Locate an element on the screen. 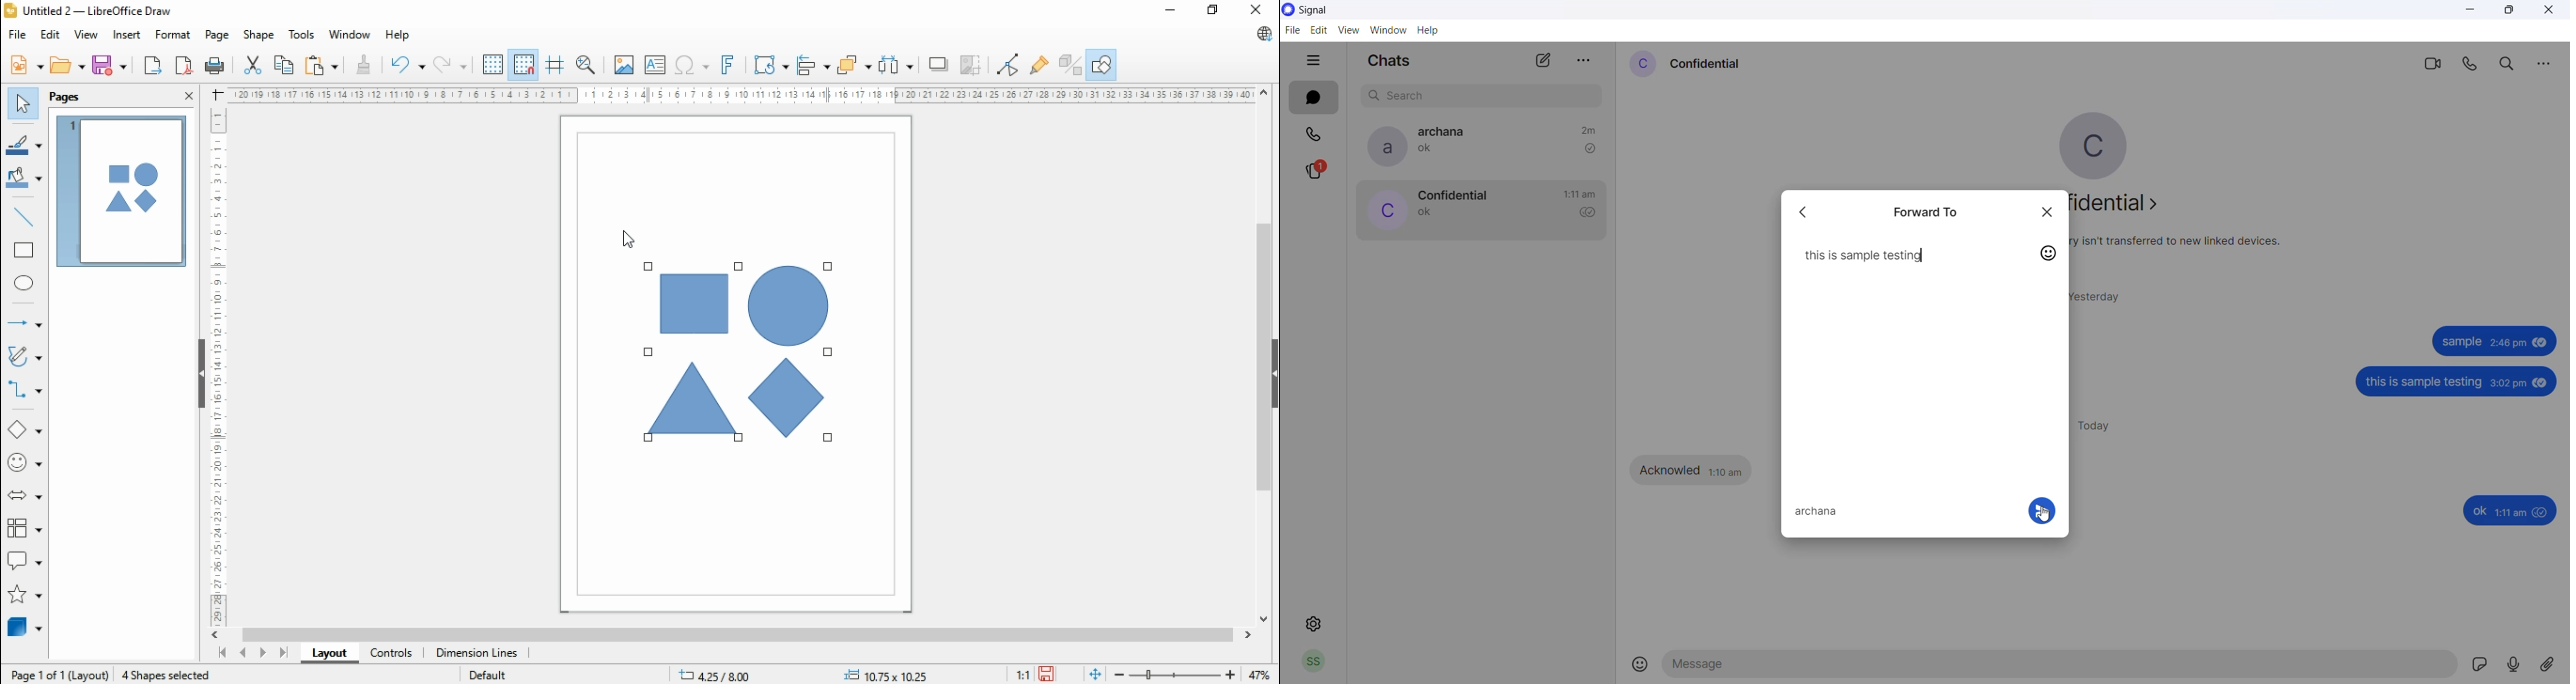 This screenshot has width=2576, height=700. seen is located at coordinates (2543, 513).